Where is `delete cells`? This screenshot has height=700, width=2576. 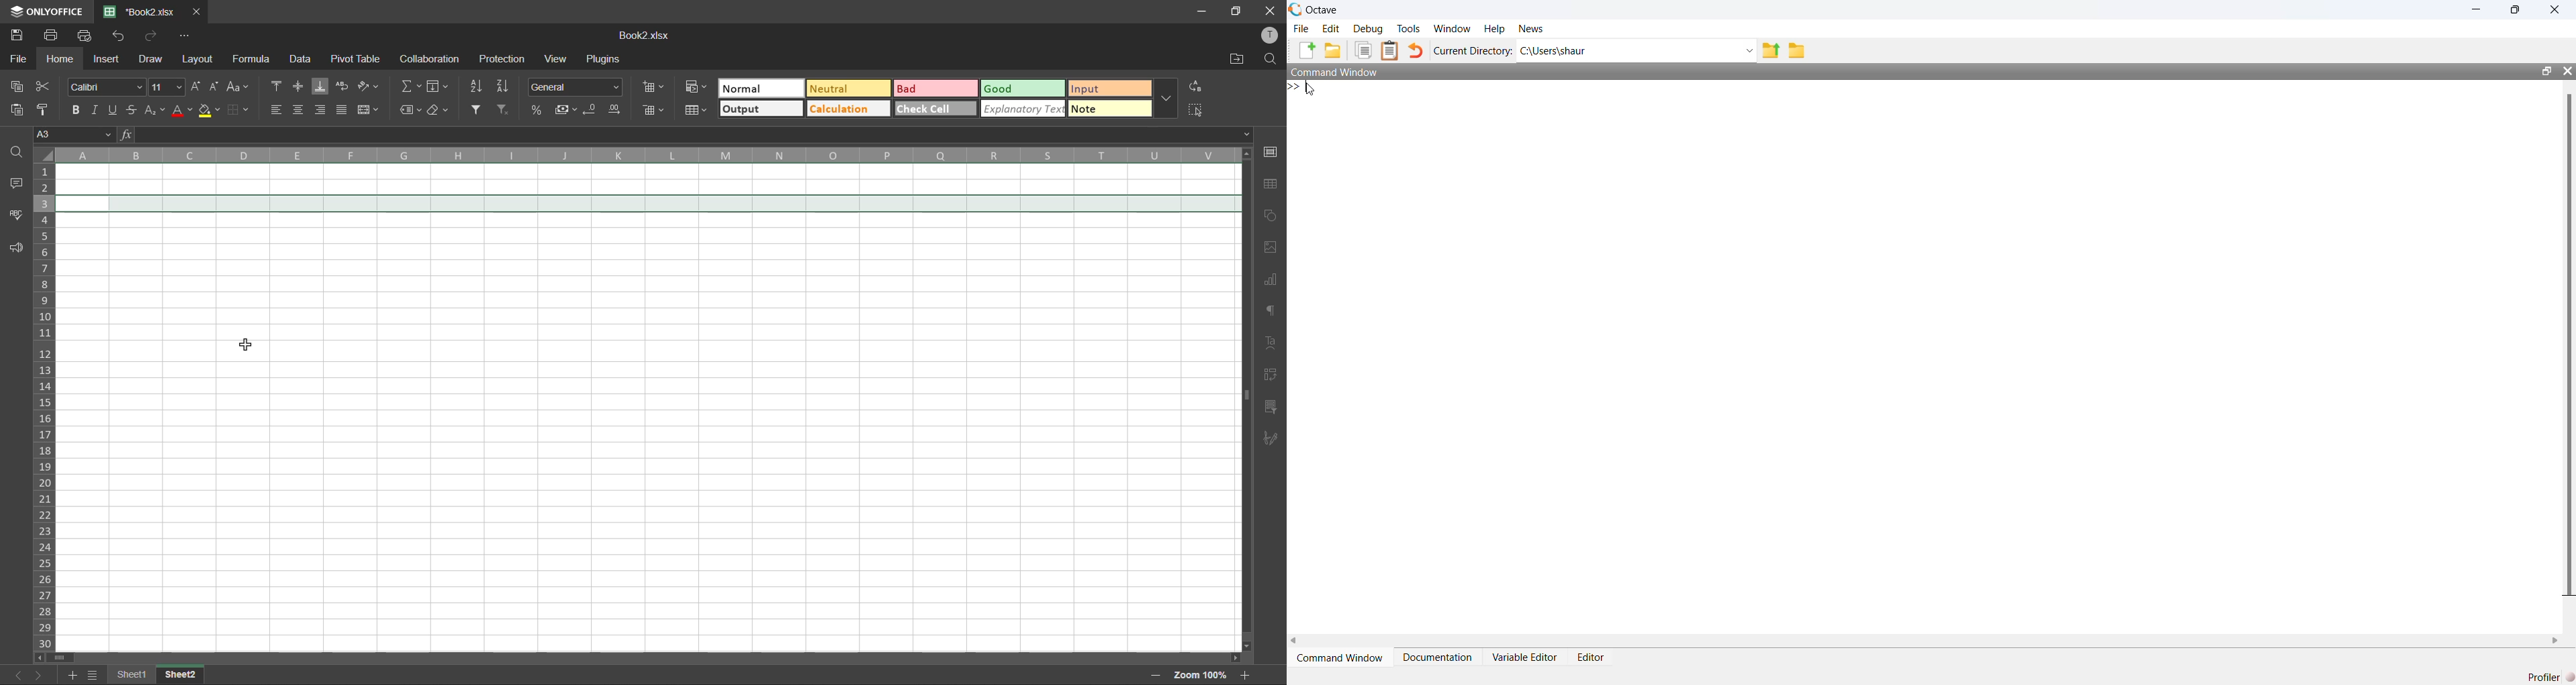
delete cells is located at coordinates (654, 111).